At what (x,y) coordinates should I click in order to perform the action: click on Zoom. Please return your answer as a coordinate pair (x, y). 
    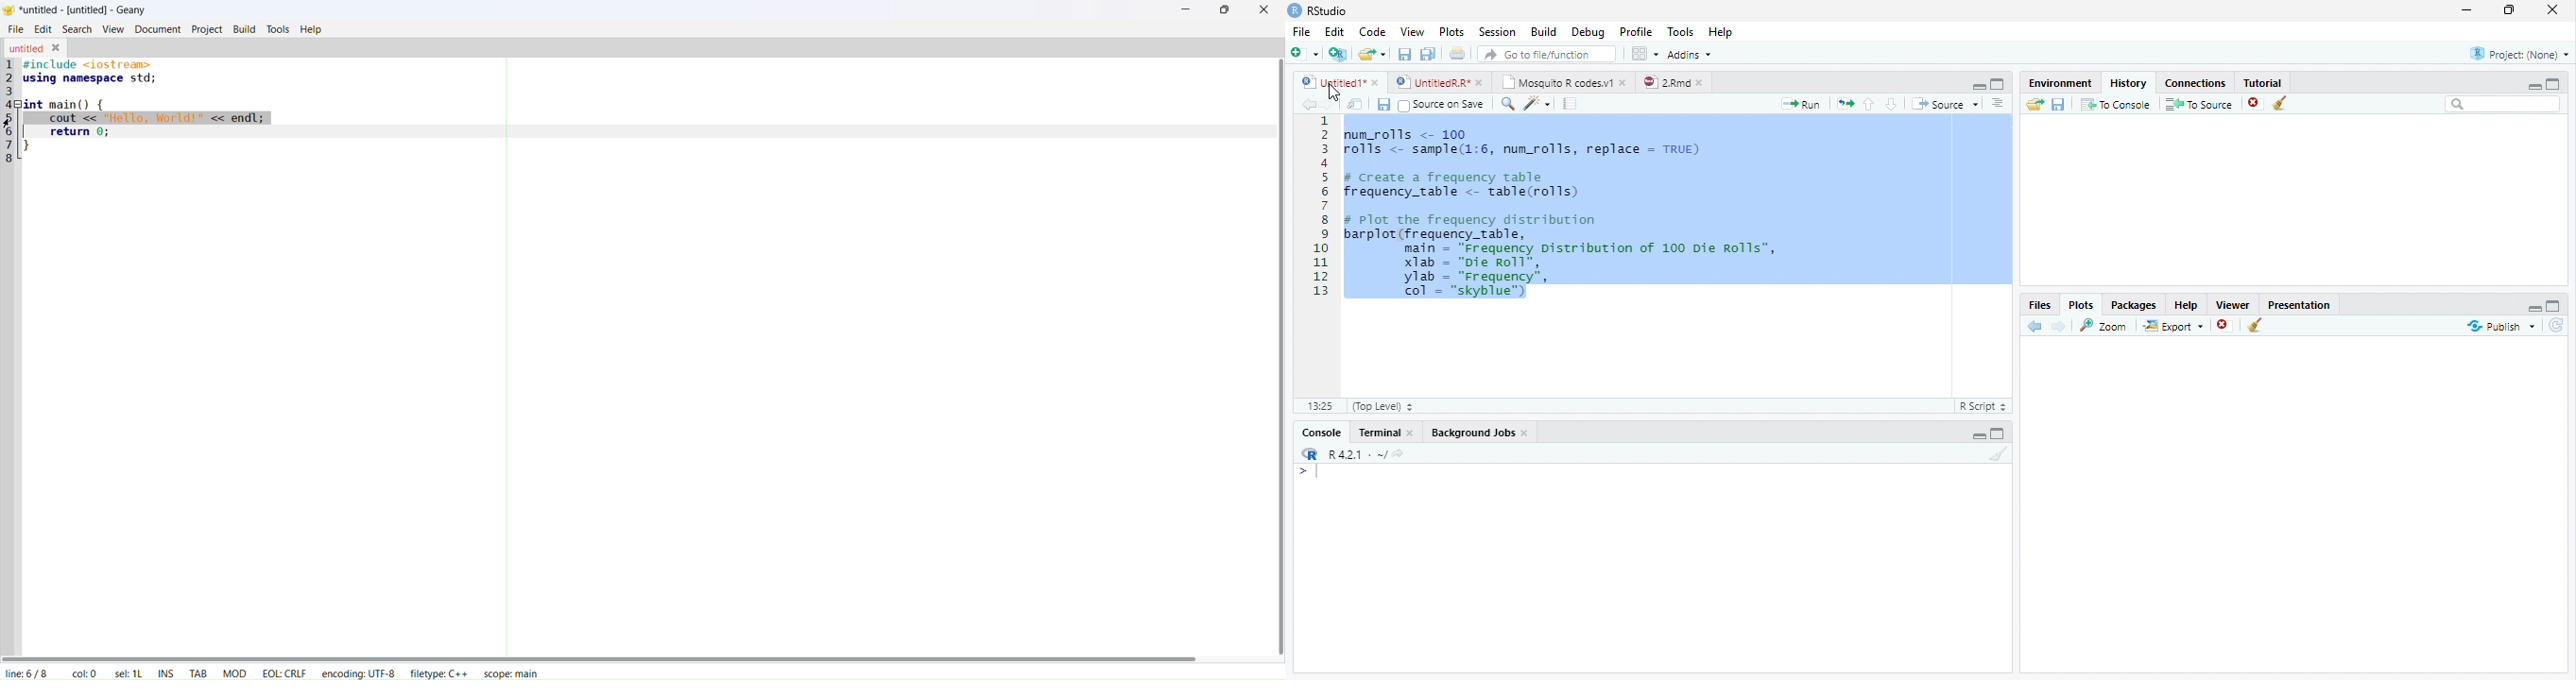
    Looking at the image, I should click on (2105, 326).